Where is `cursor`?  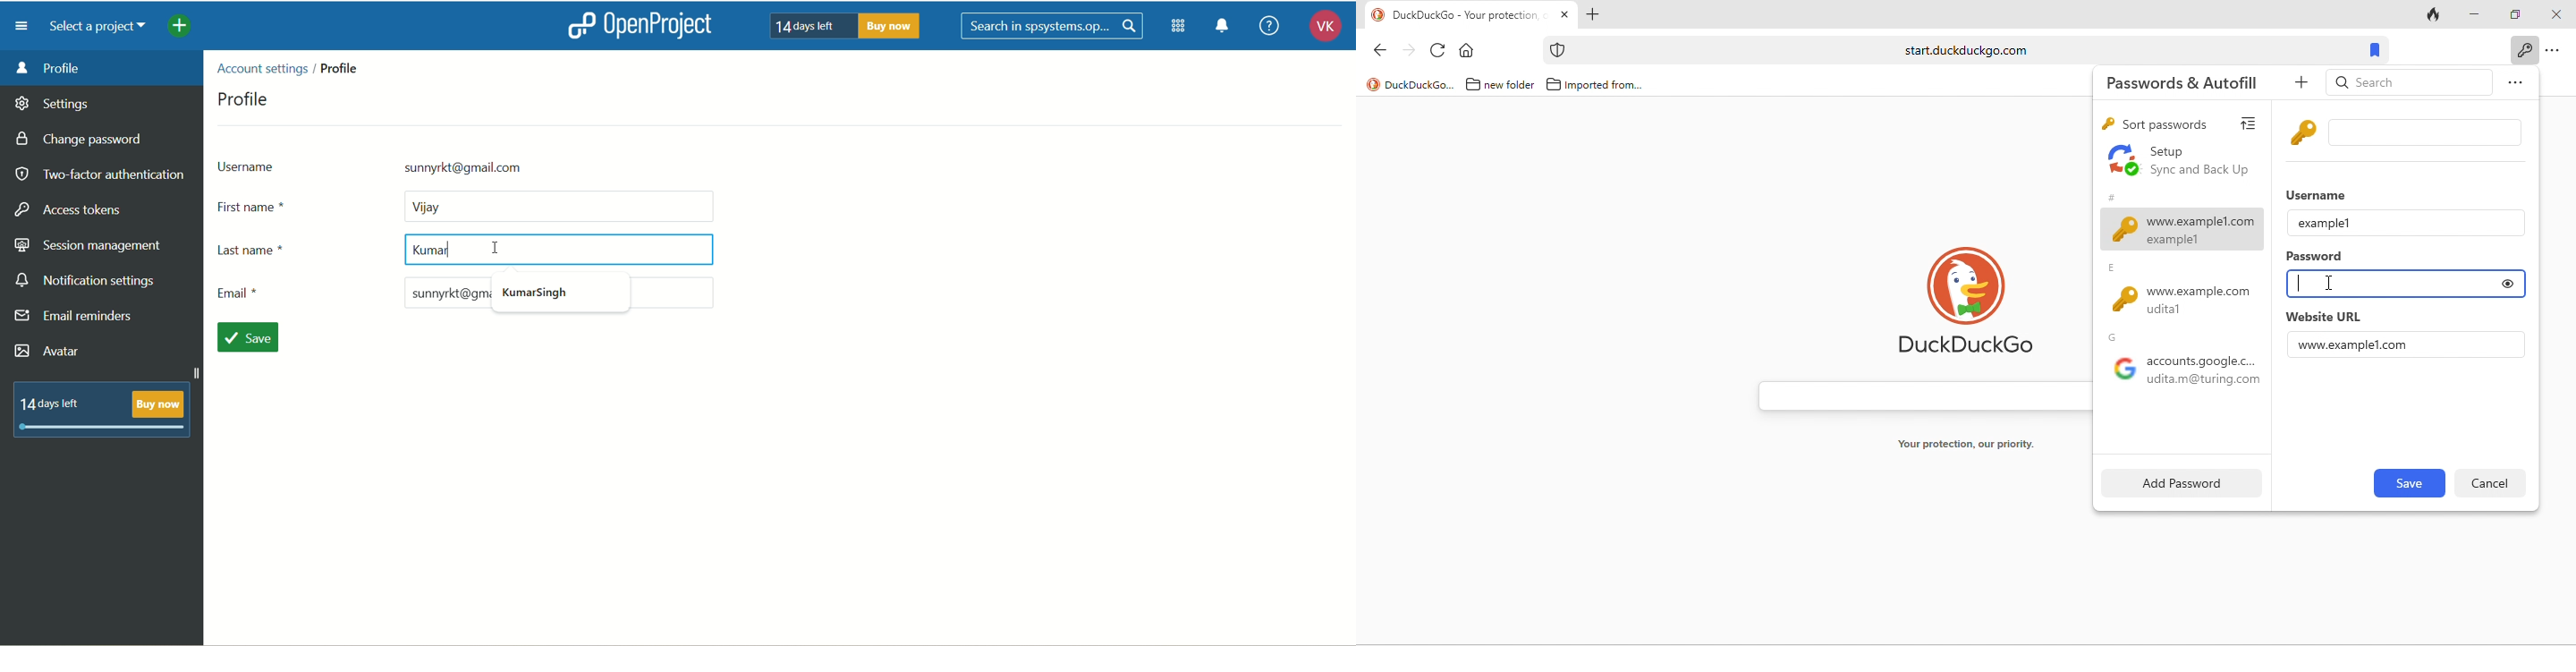
cursor is located at coordinates (2328, 284).